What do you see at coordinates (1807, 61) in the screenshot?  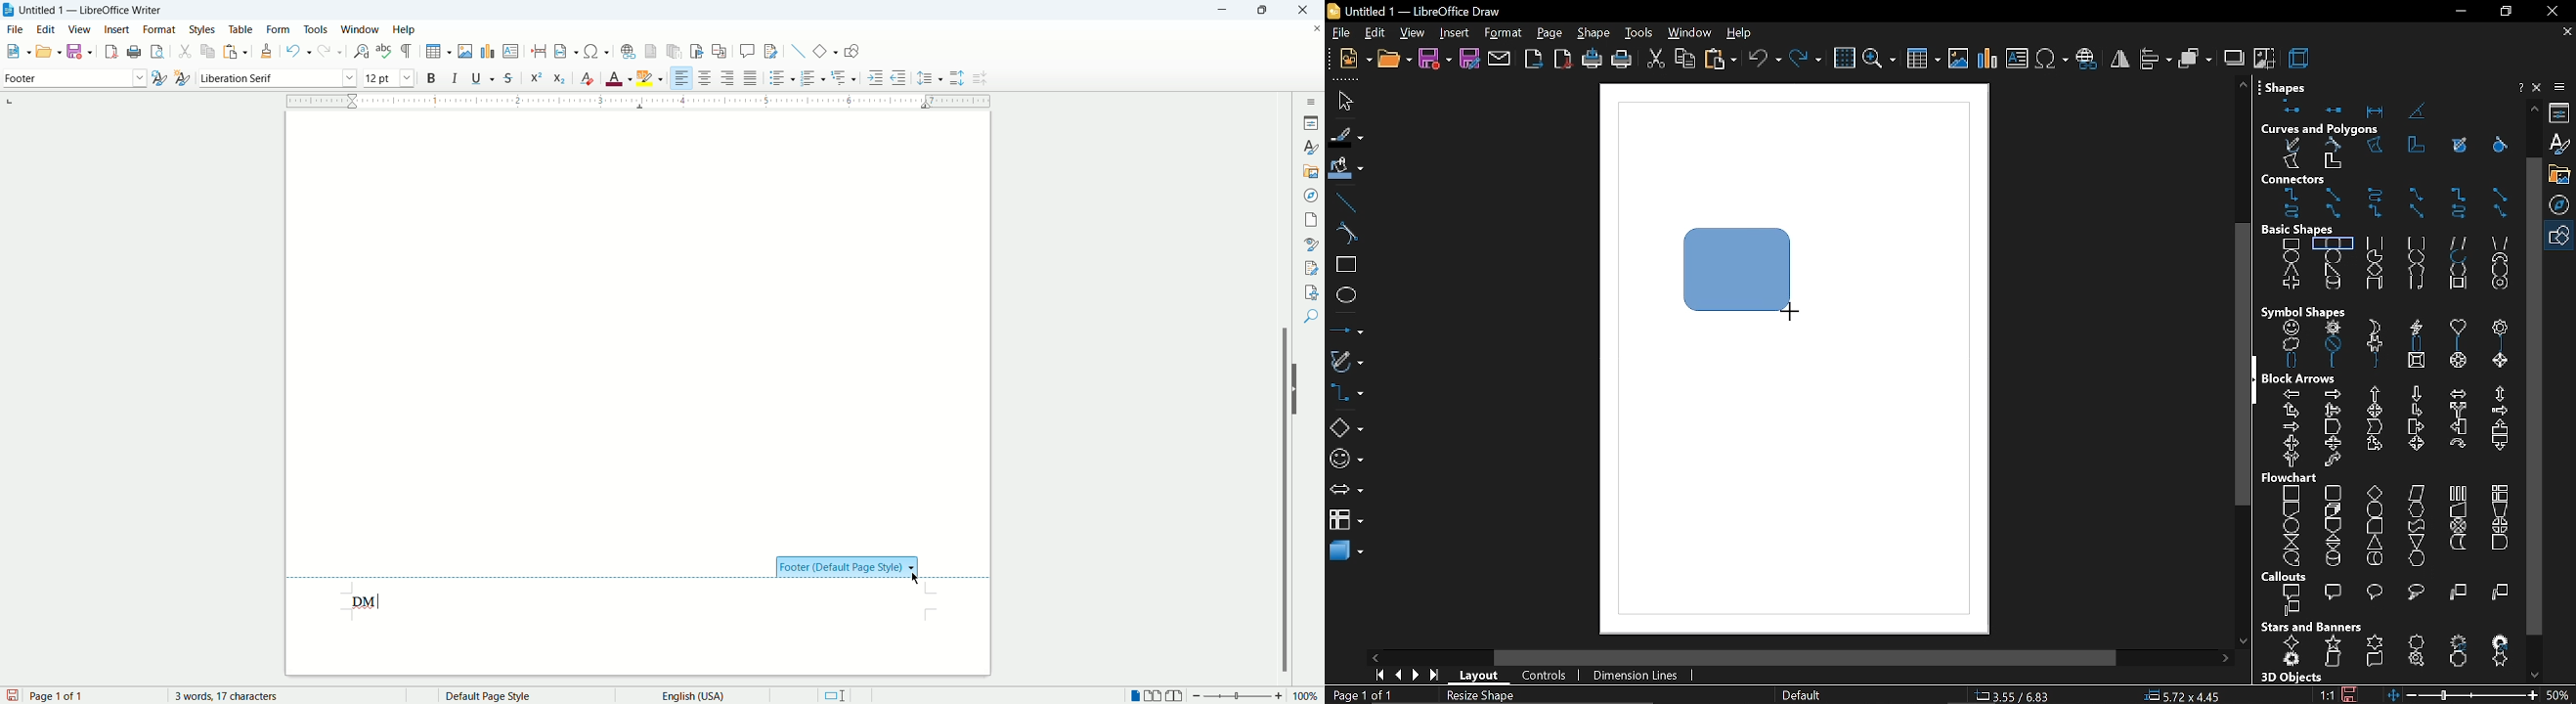 I see `redo` at bounding box center [1807, 61].